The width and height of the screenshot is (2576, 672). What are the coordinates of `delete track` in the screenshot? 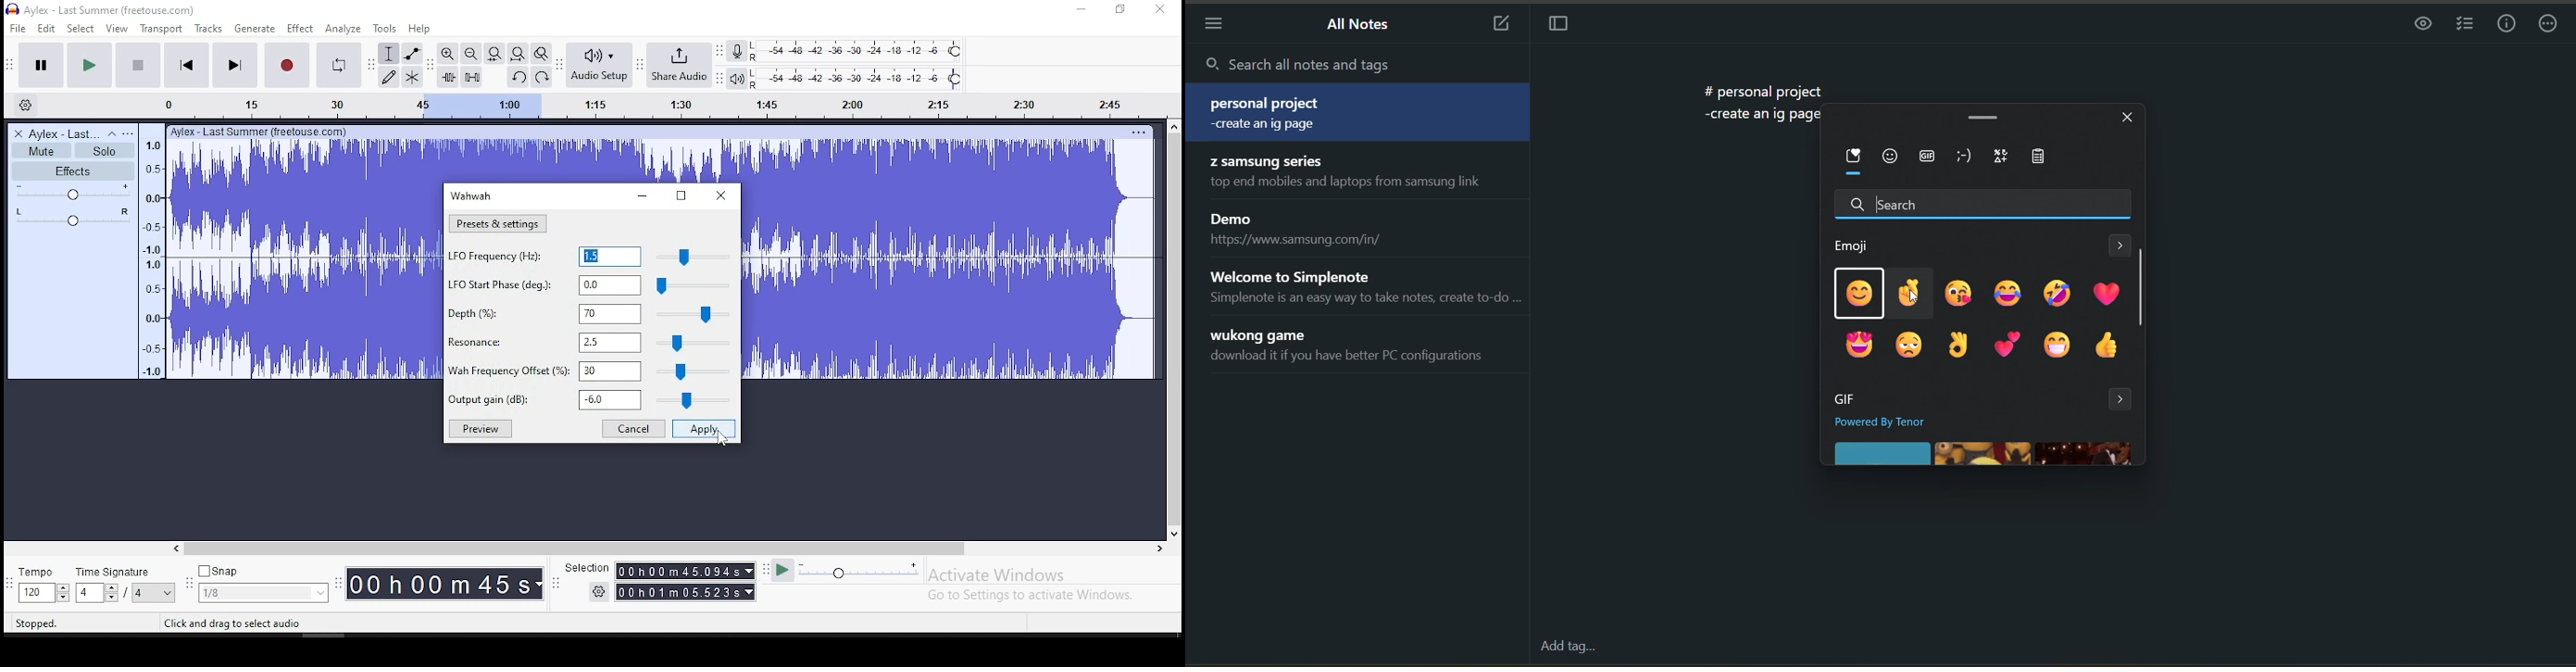 It's located at (18, 133).